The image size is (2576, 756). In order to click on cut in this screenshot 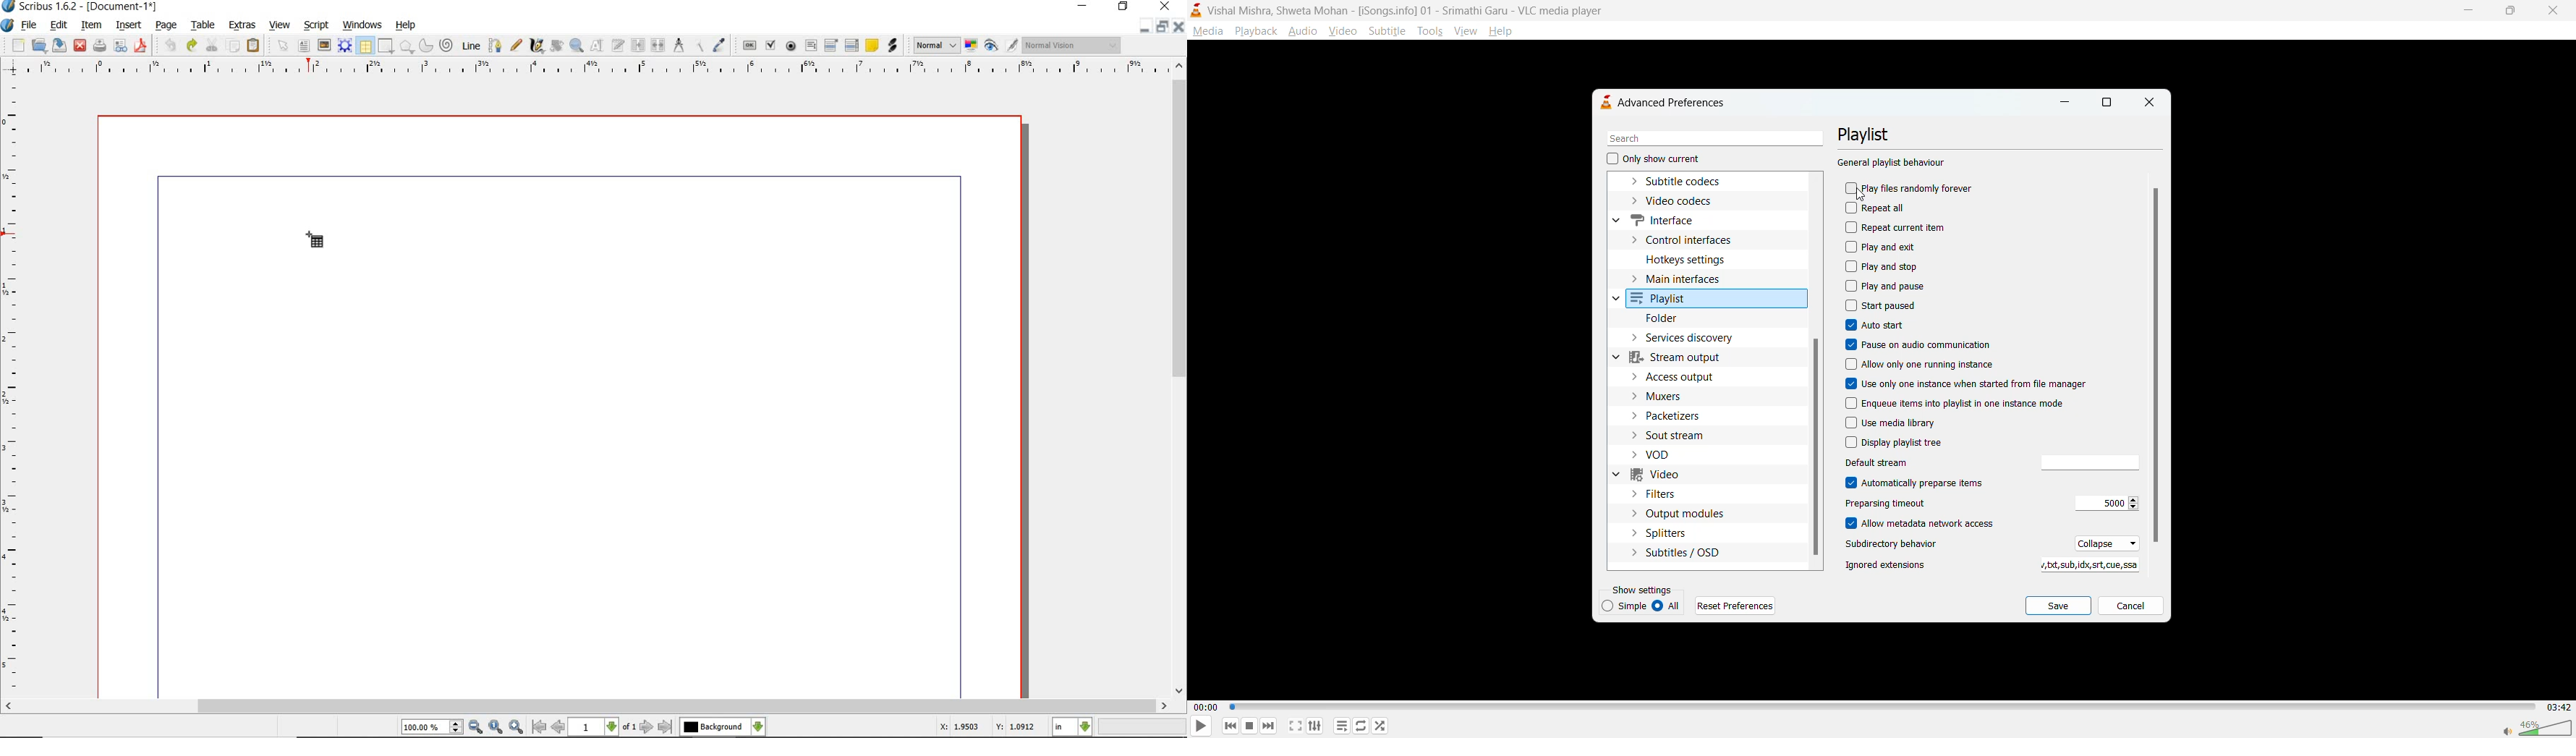, I will do `click(213, 45)`.